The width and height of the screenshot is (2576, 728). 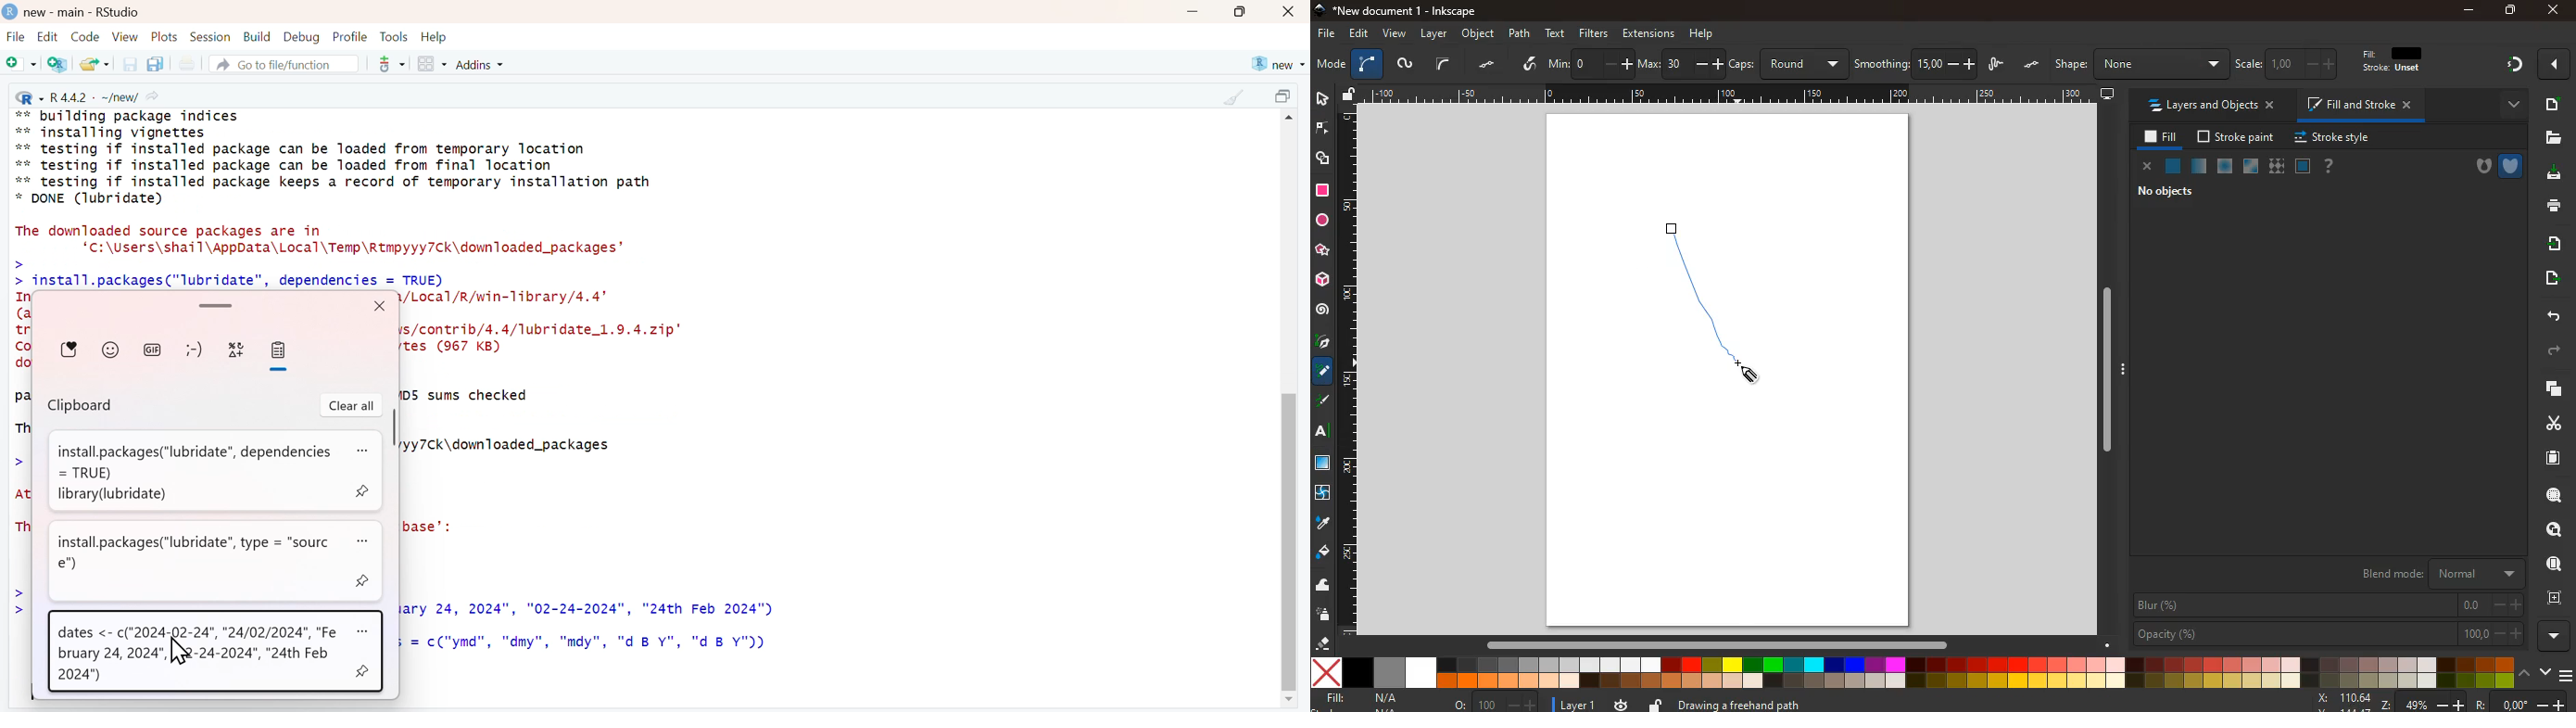 What do you see at coordinates (1998, 66) in the screenshot?
I see `draw` at bounding box center [1998, 66].